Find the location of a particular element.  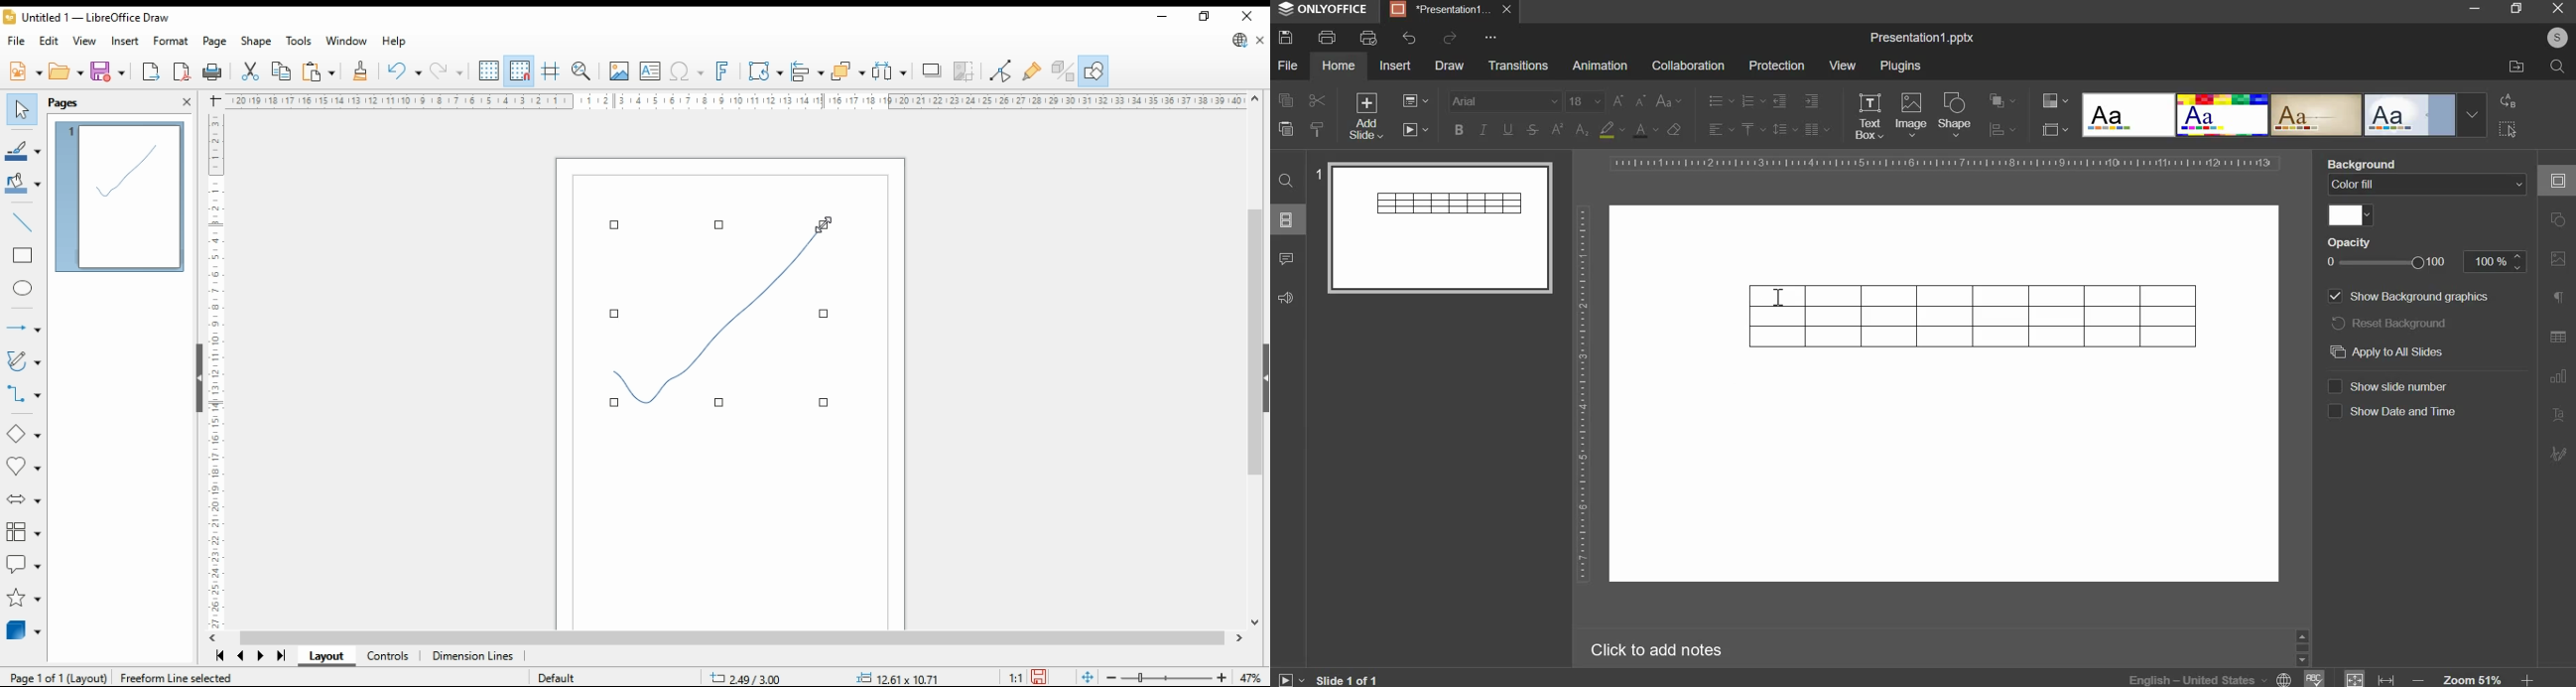

chart settings is located at coordinates (2003, 129).